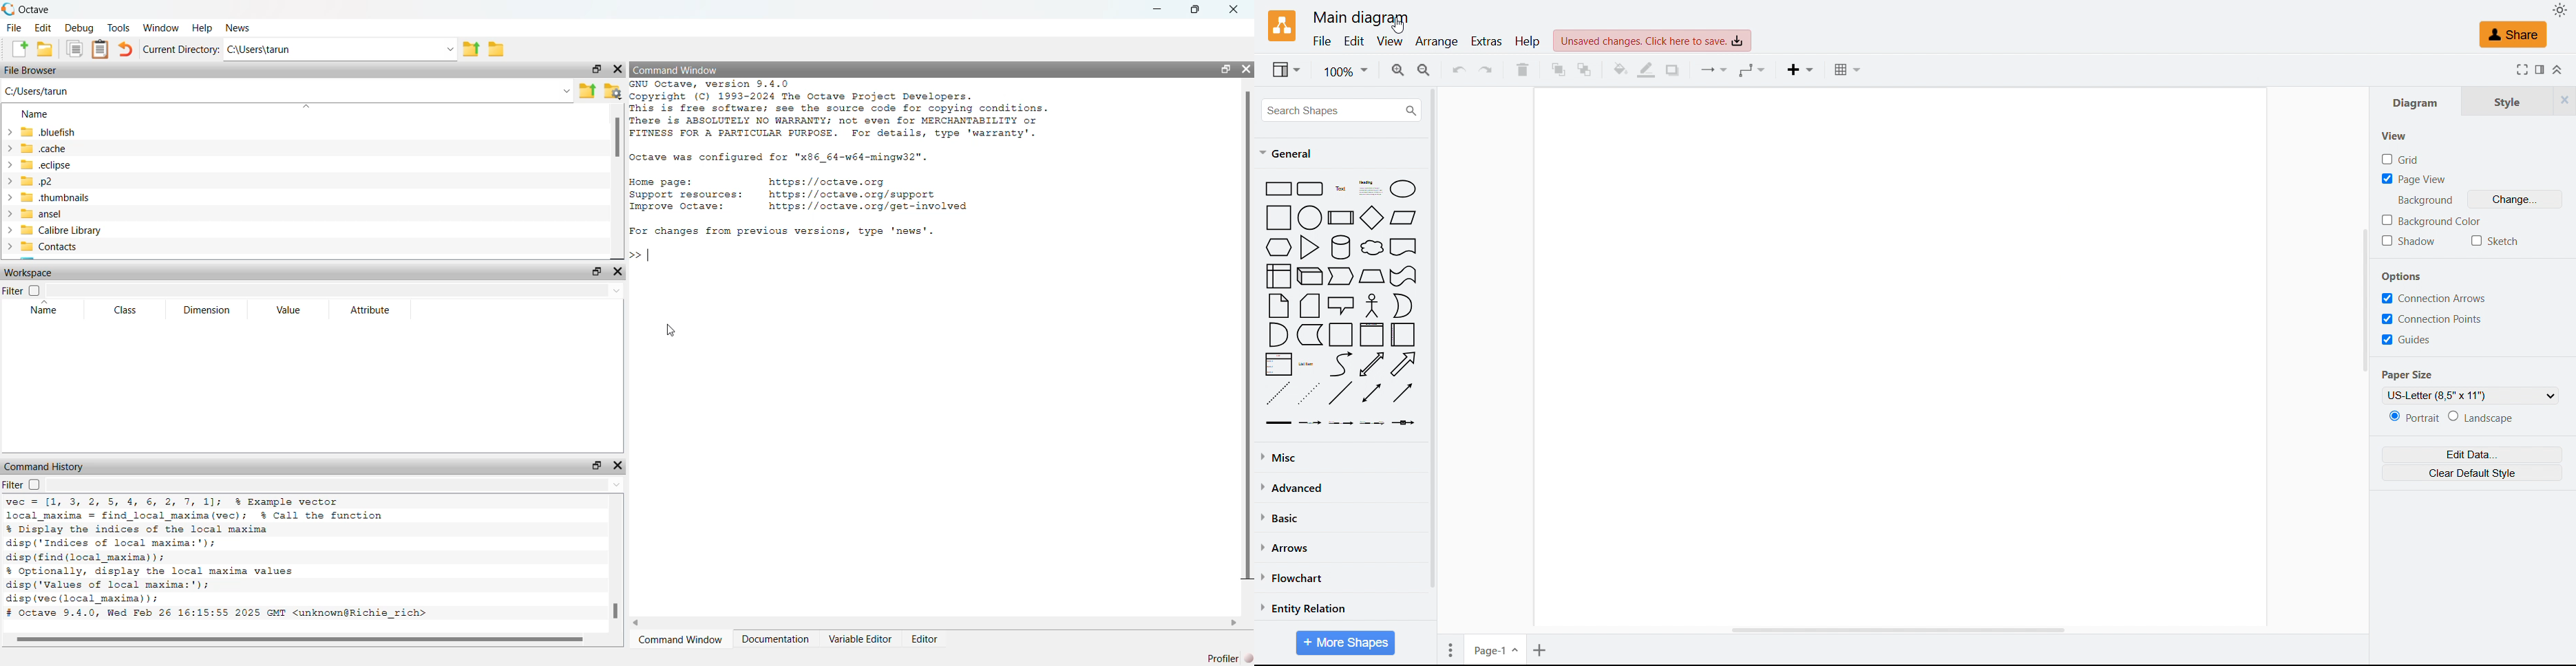  What do you see at coordinates (2408, 375) in the screenshot?
I see `Paper size ` at bounding box center [2408, 375].